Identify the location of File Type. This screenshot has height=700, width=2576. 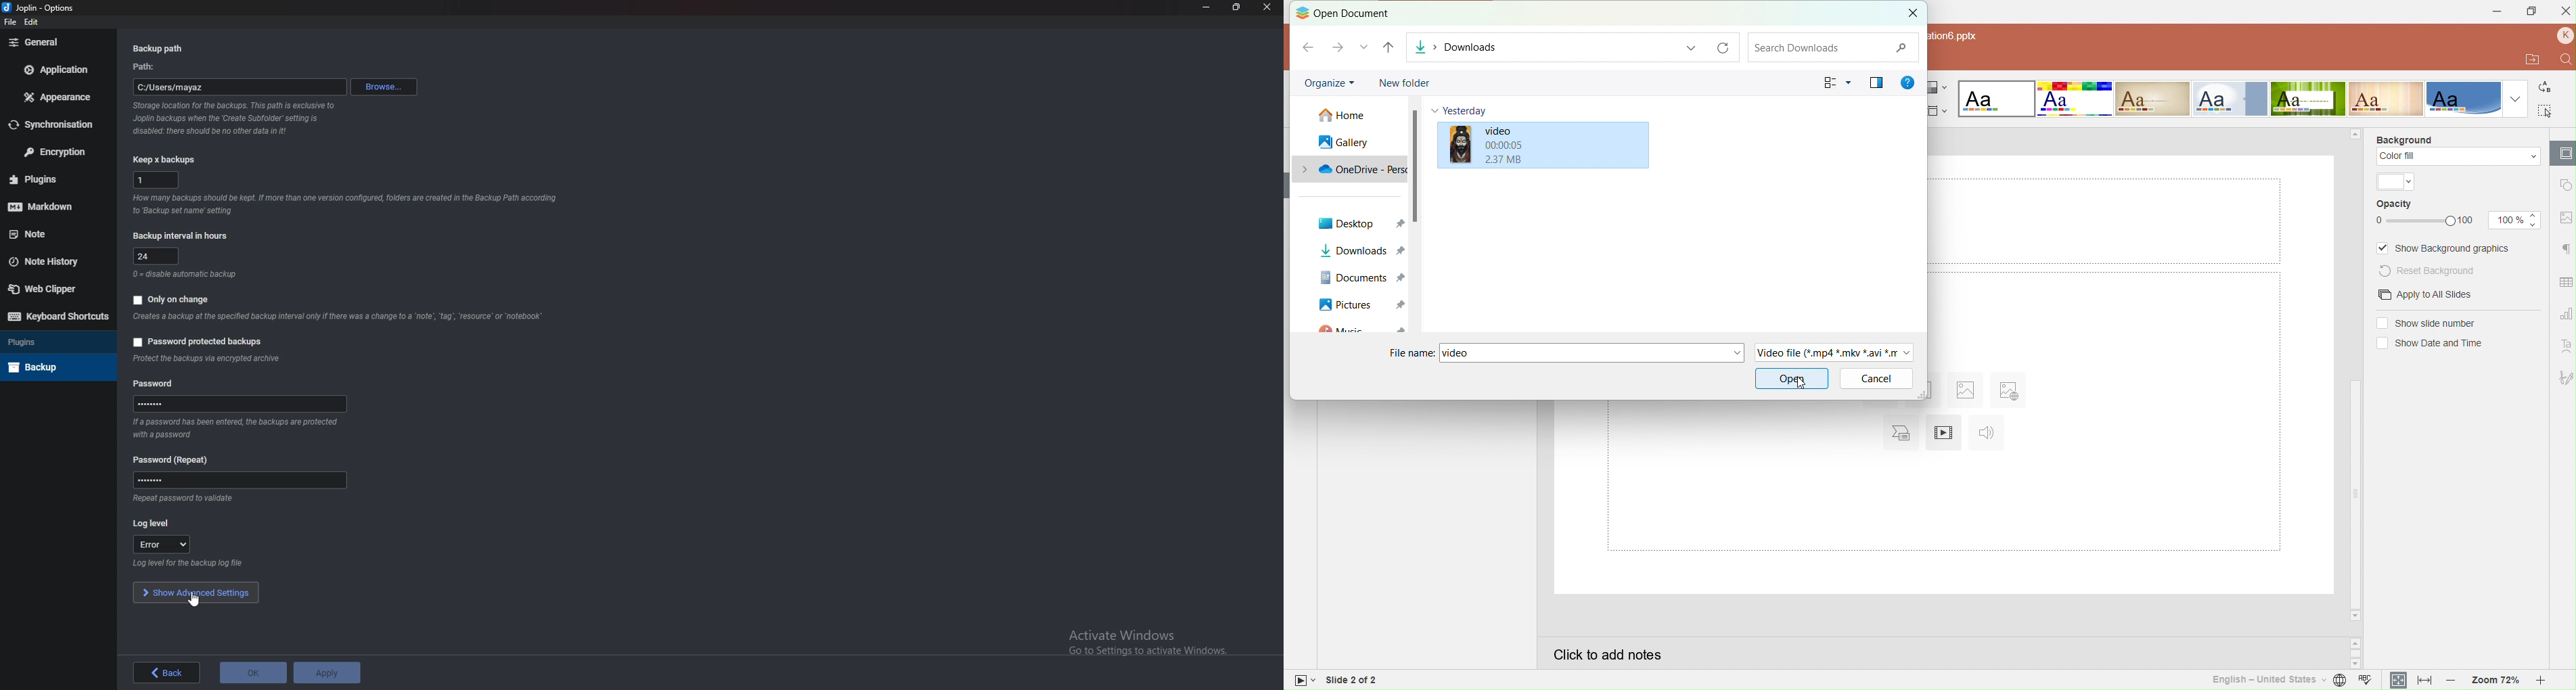
(1834, 352).